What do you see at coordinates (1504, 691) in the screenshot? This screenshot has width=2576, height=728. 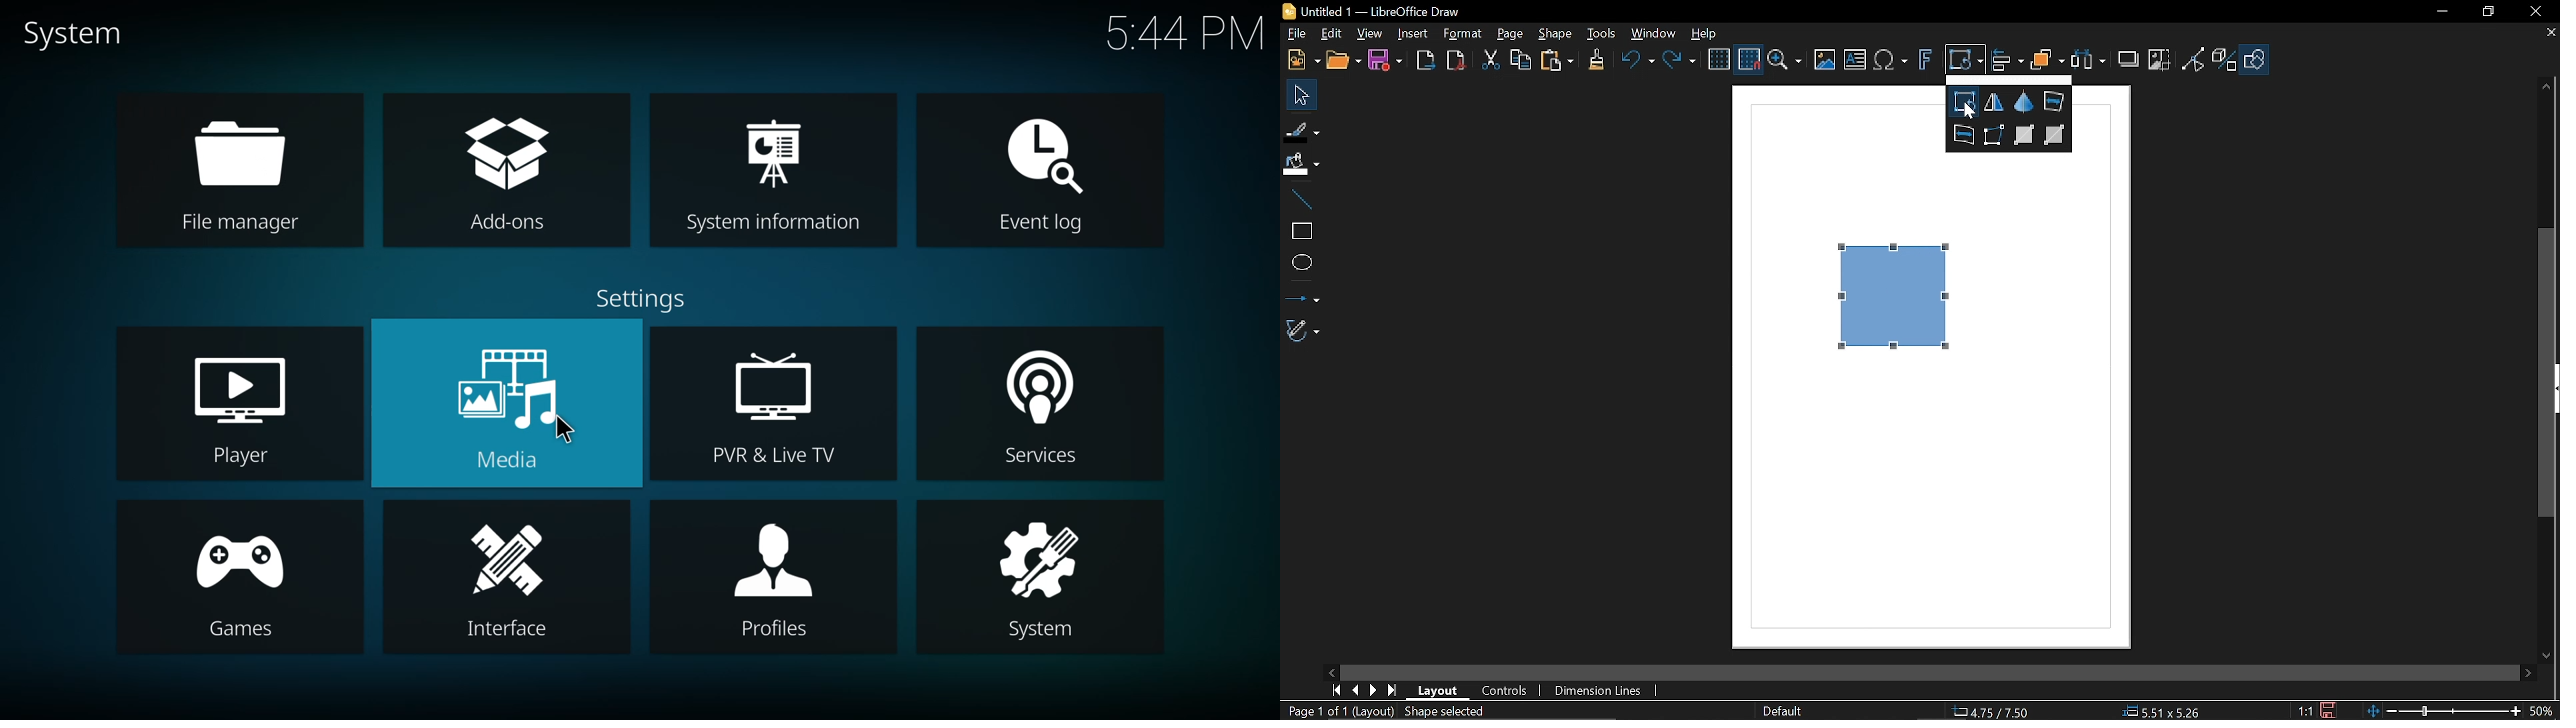 I see `Controls` at bounding box center [1504, 691].